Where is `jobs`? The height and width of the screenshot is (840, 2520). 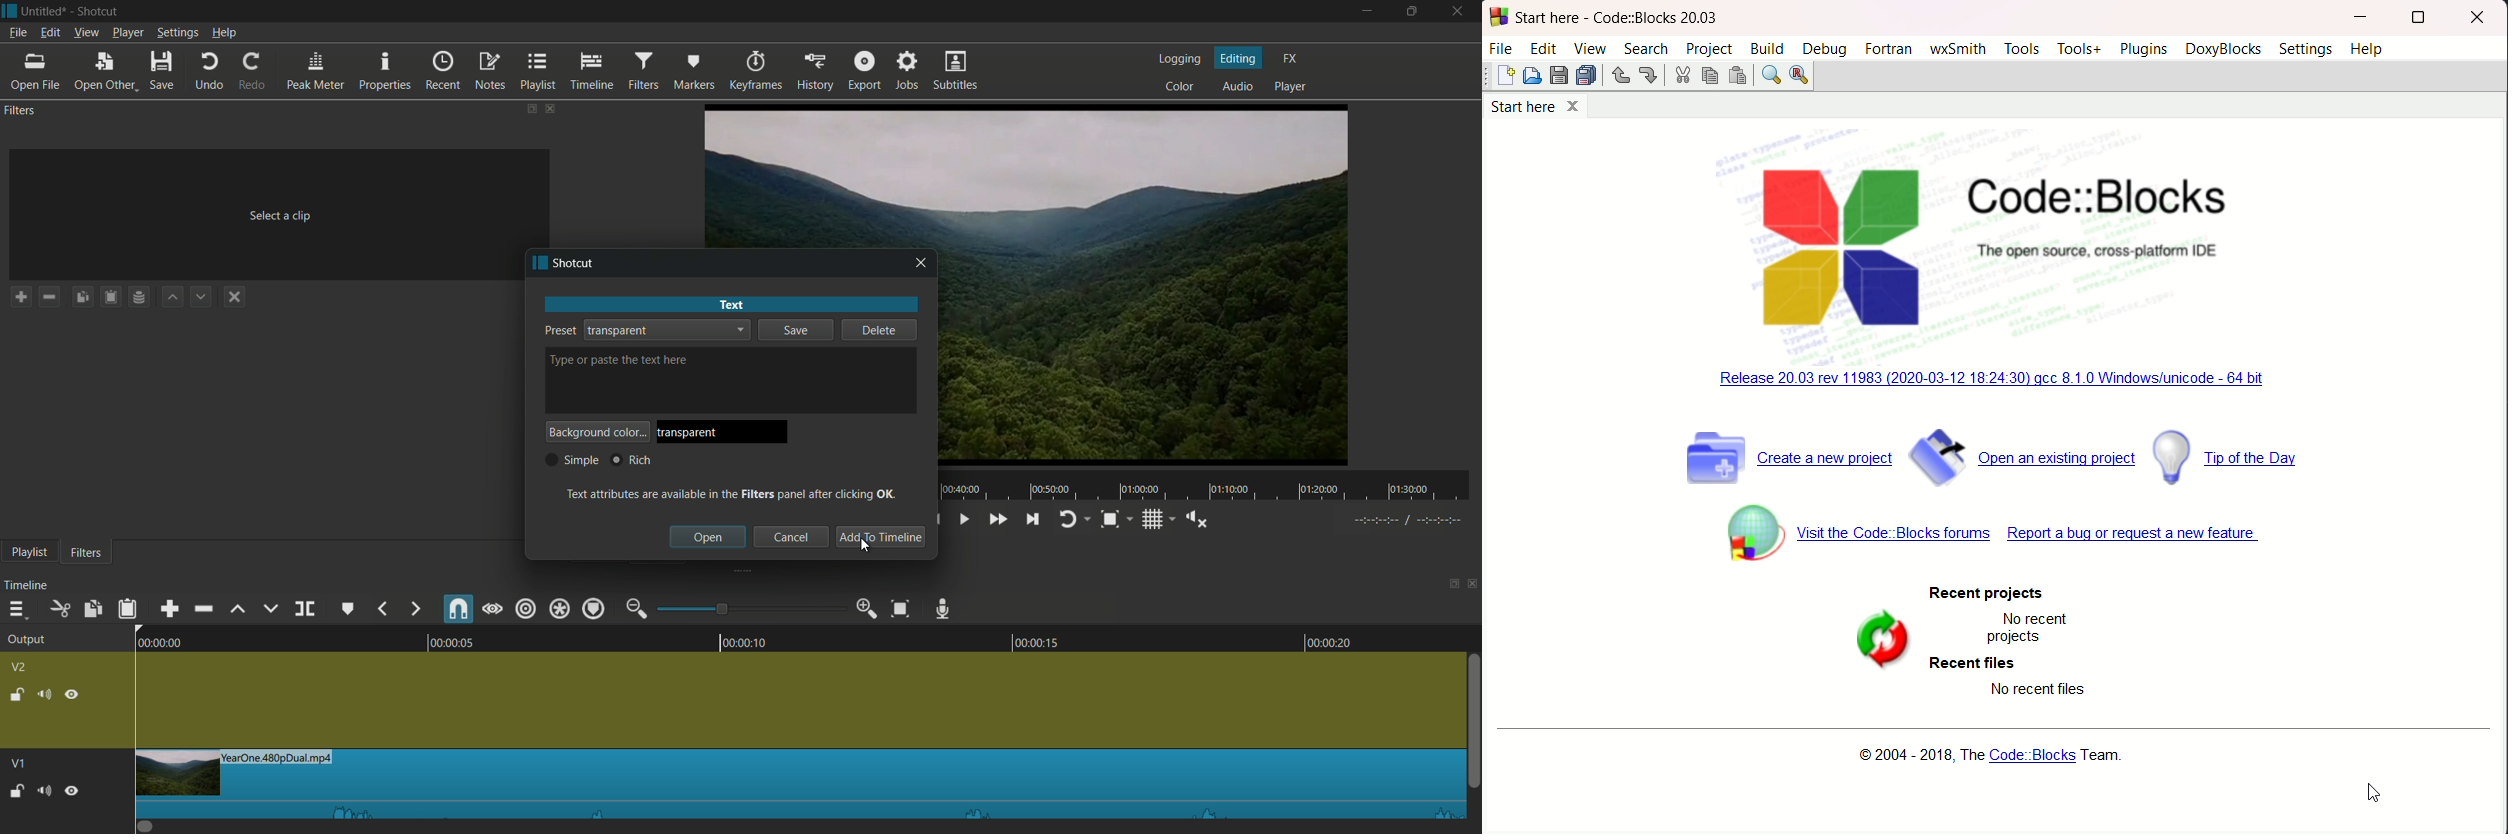 jobs is located at coordinates (909, 72).